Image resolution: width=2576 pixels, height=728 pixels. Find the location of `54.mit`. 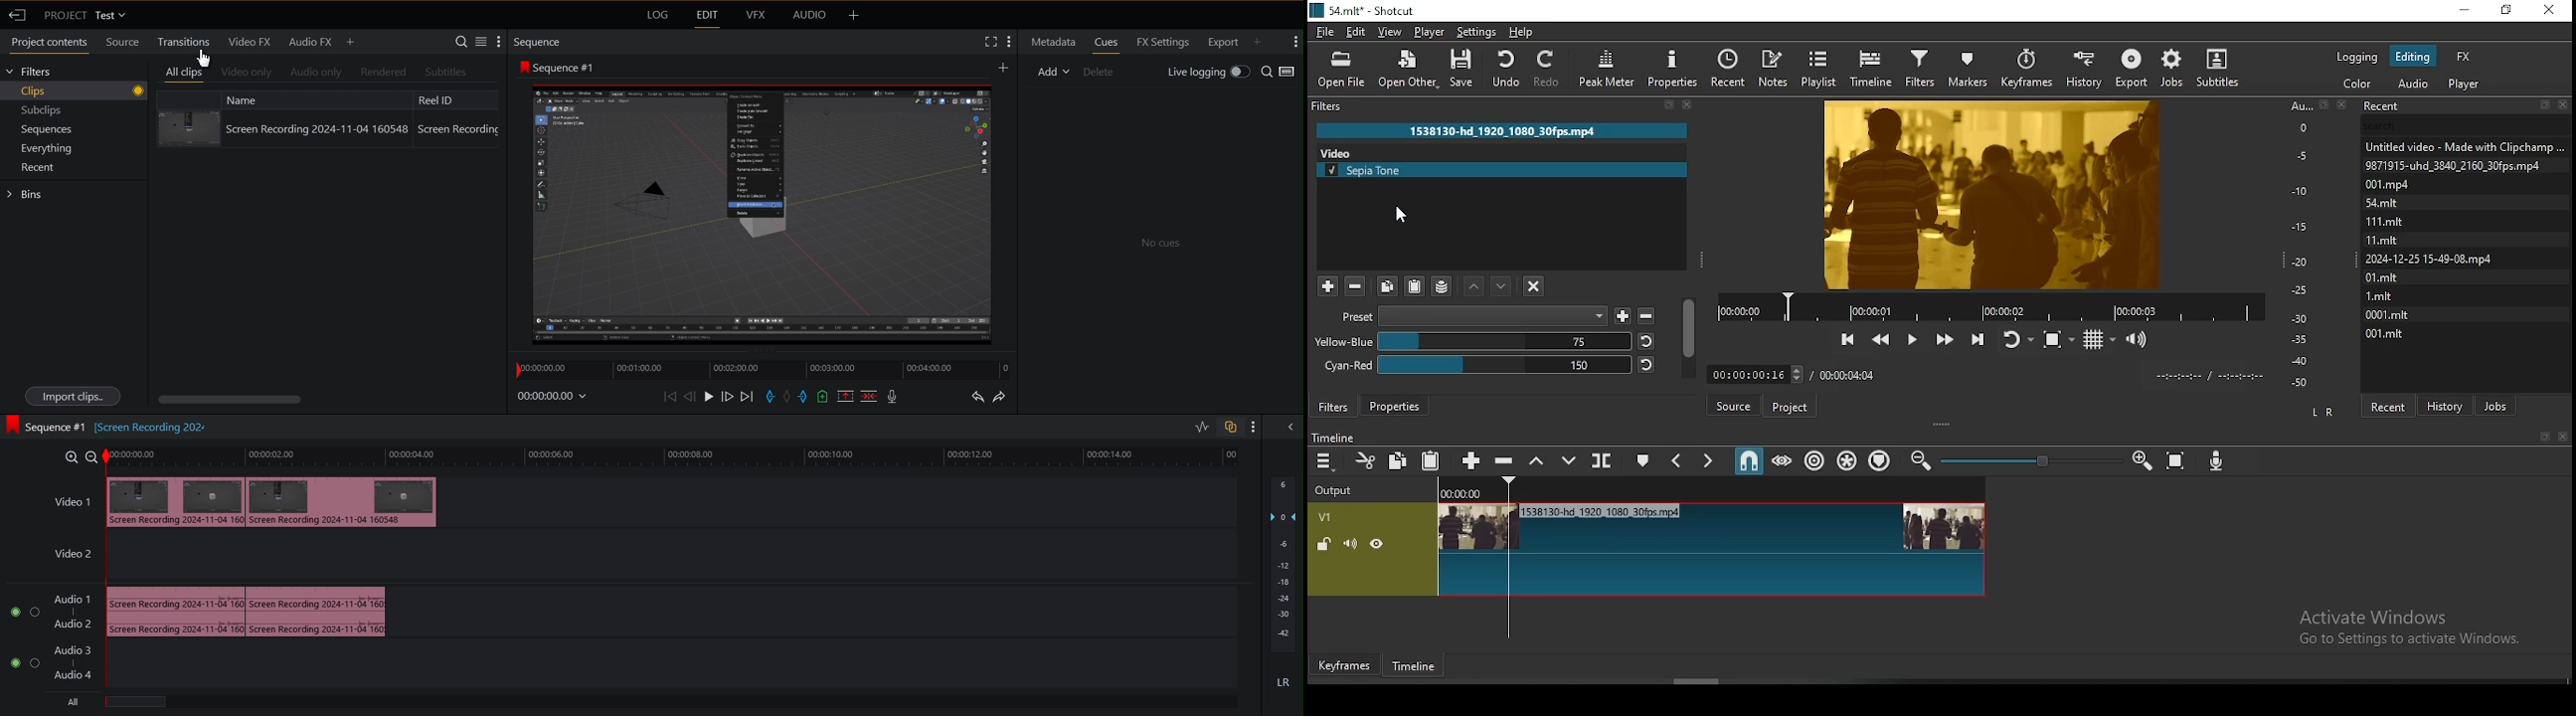

54.mit is located at coordinates (2384, 203).